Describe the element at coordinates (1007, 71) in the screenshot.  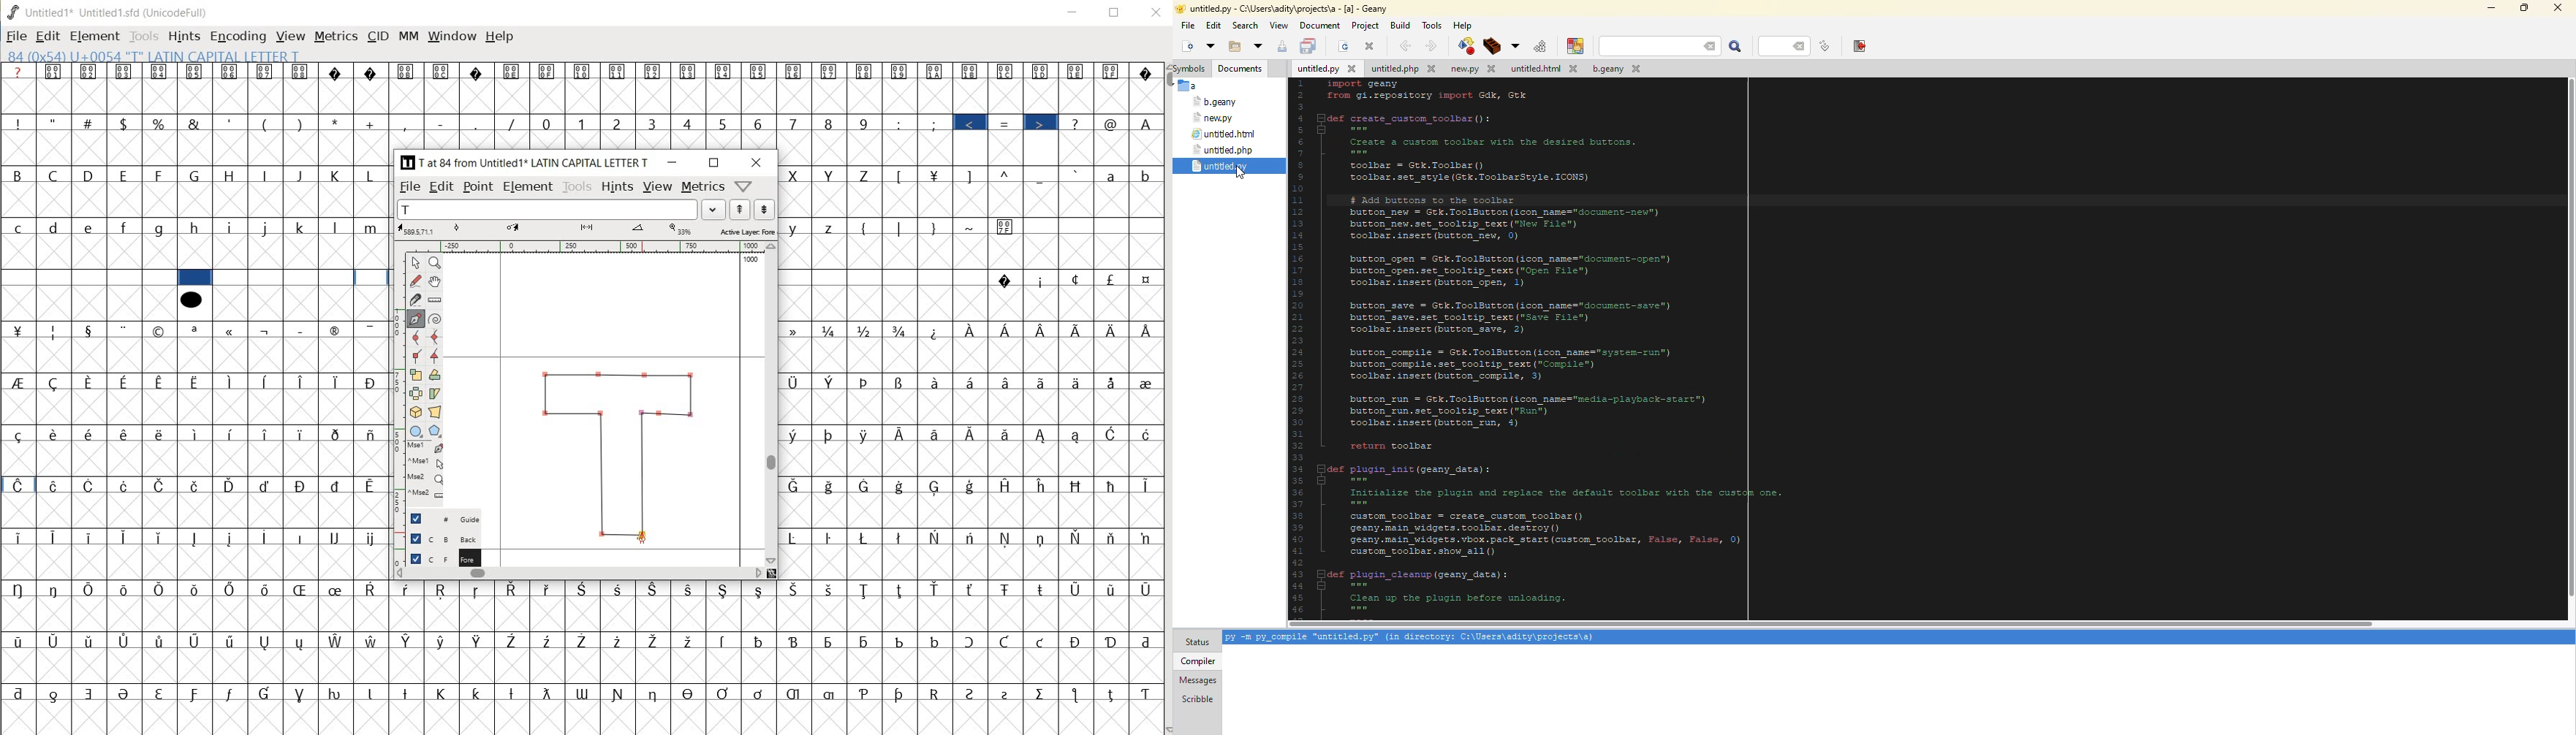
I see `Symbol` at that location.